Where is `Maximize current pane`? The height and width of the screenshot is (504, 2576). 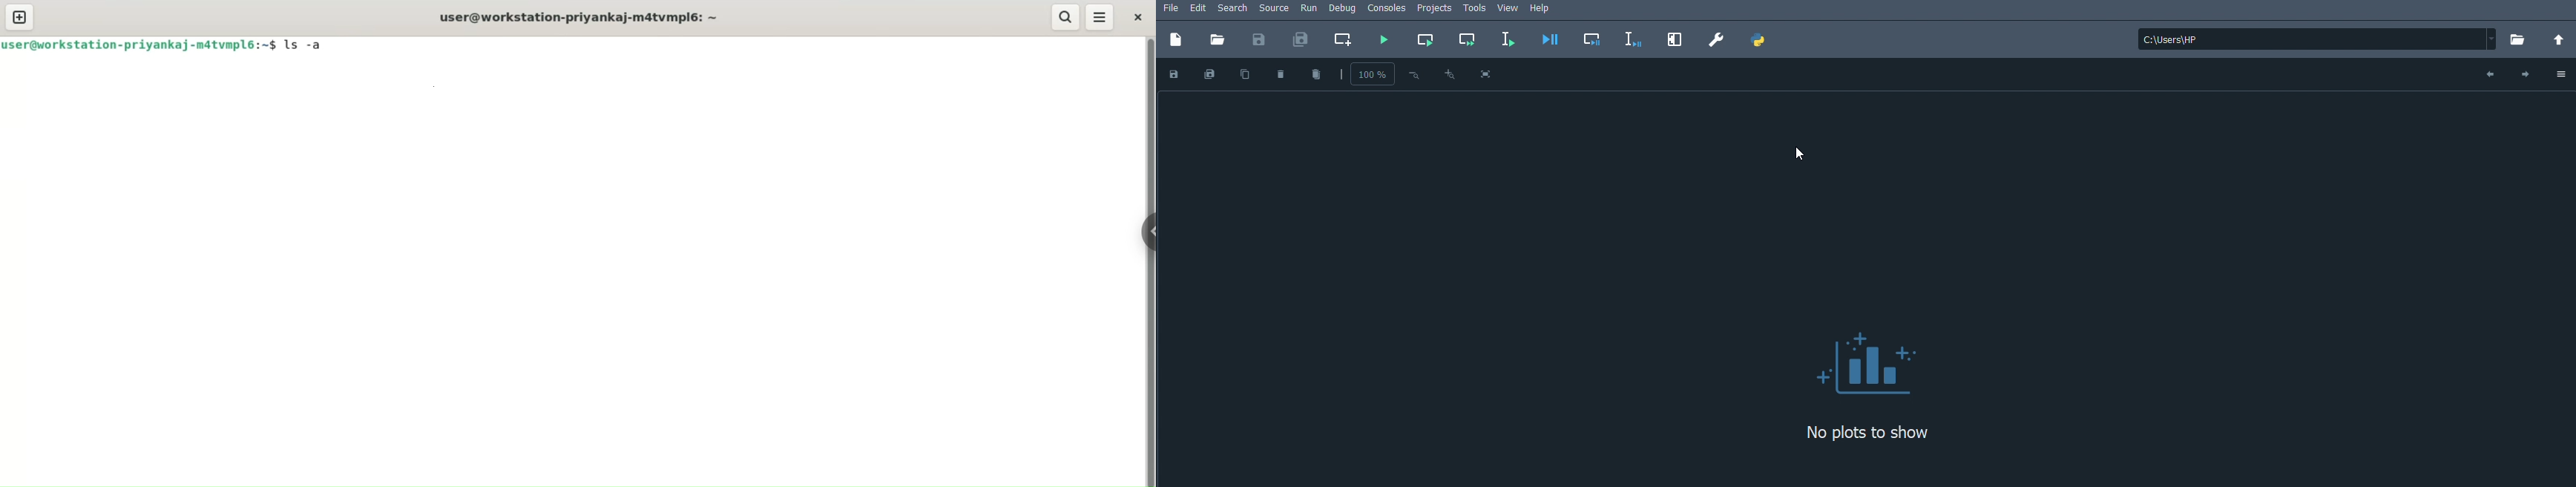
Maximize current pane is located at coordinates (1675, 40).